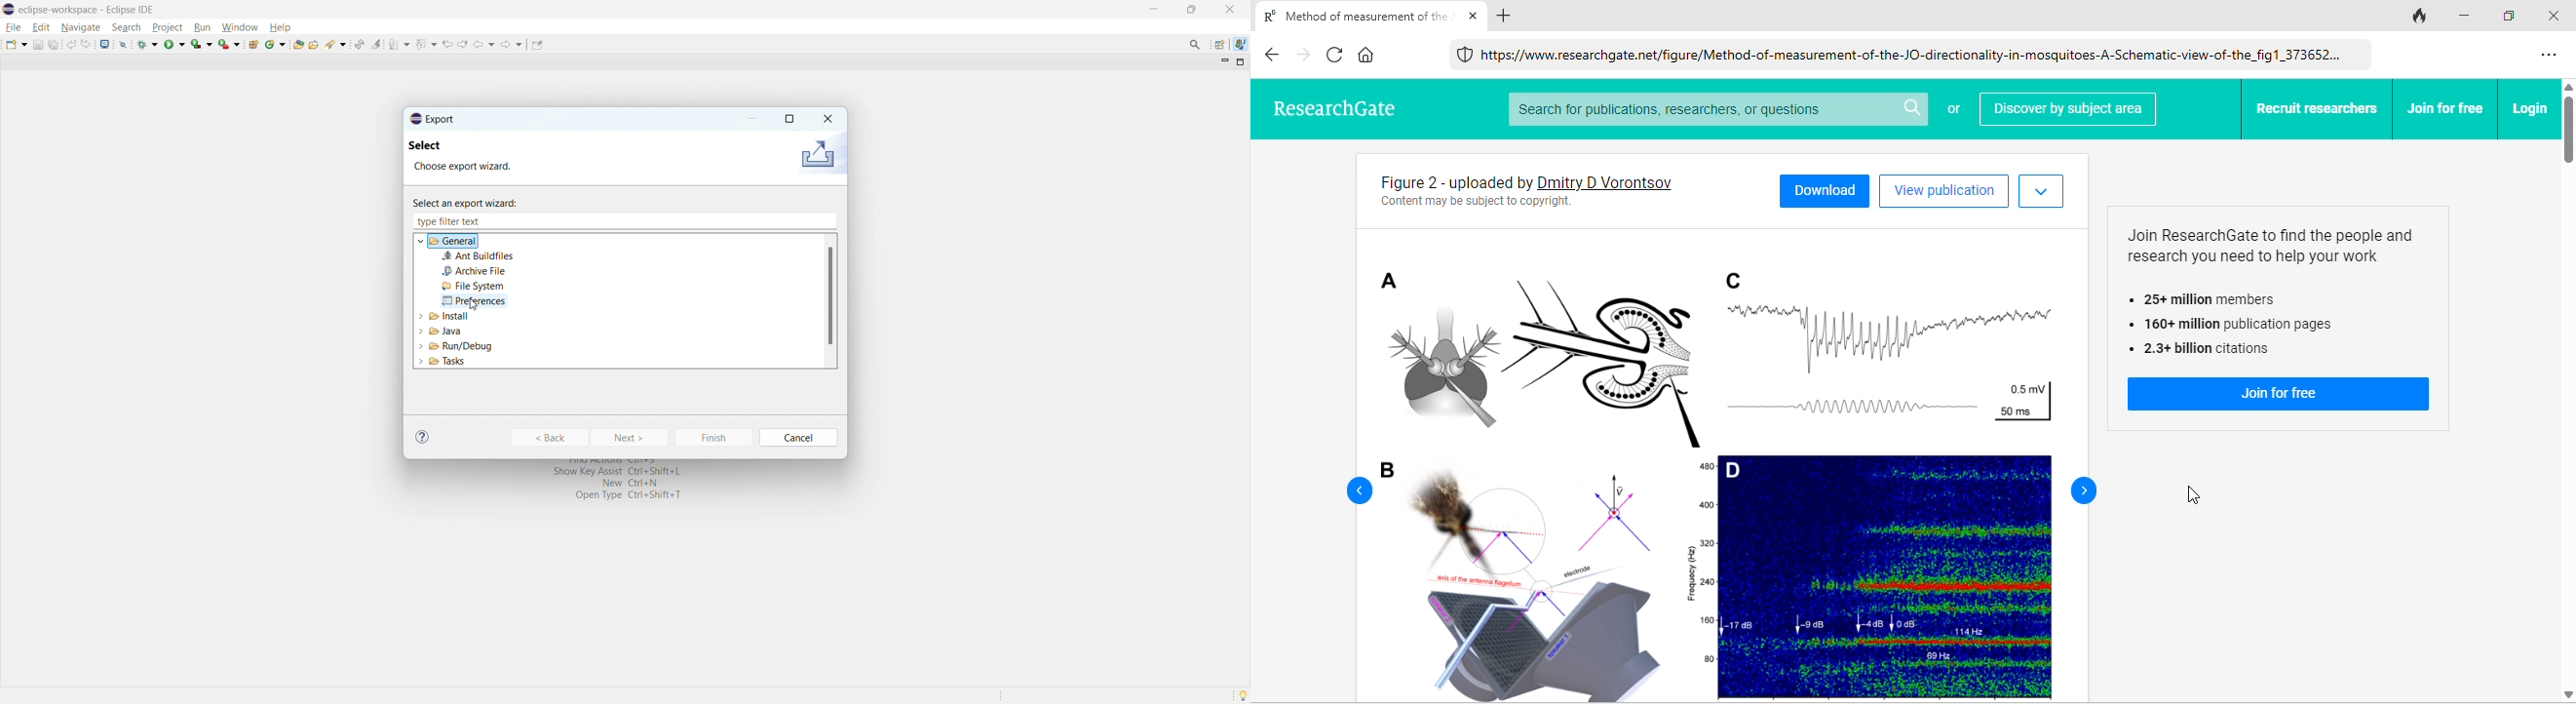  What do you see at coordinates (421, 315) in the screenshot?
I see `expand team` at bounding box center [421, 315].